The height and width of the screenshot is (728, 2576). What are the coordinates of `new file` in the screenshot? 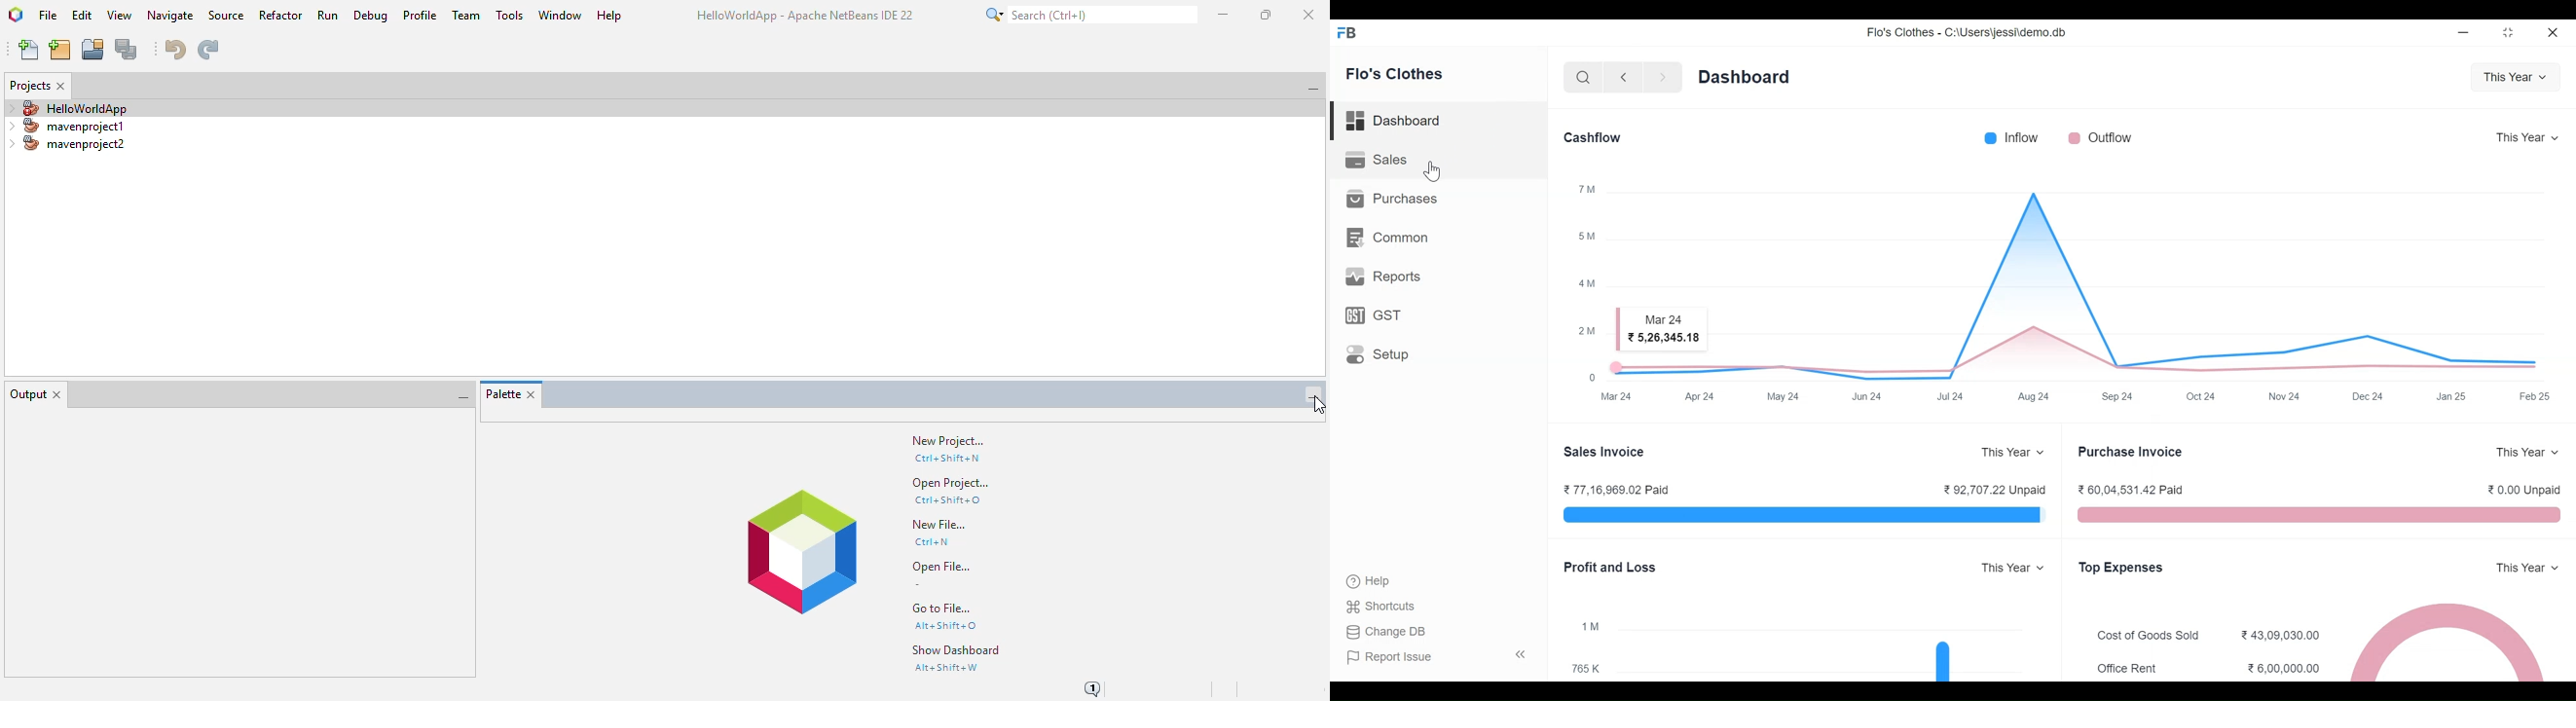 It's located at (30, 50).